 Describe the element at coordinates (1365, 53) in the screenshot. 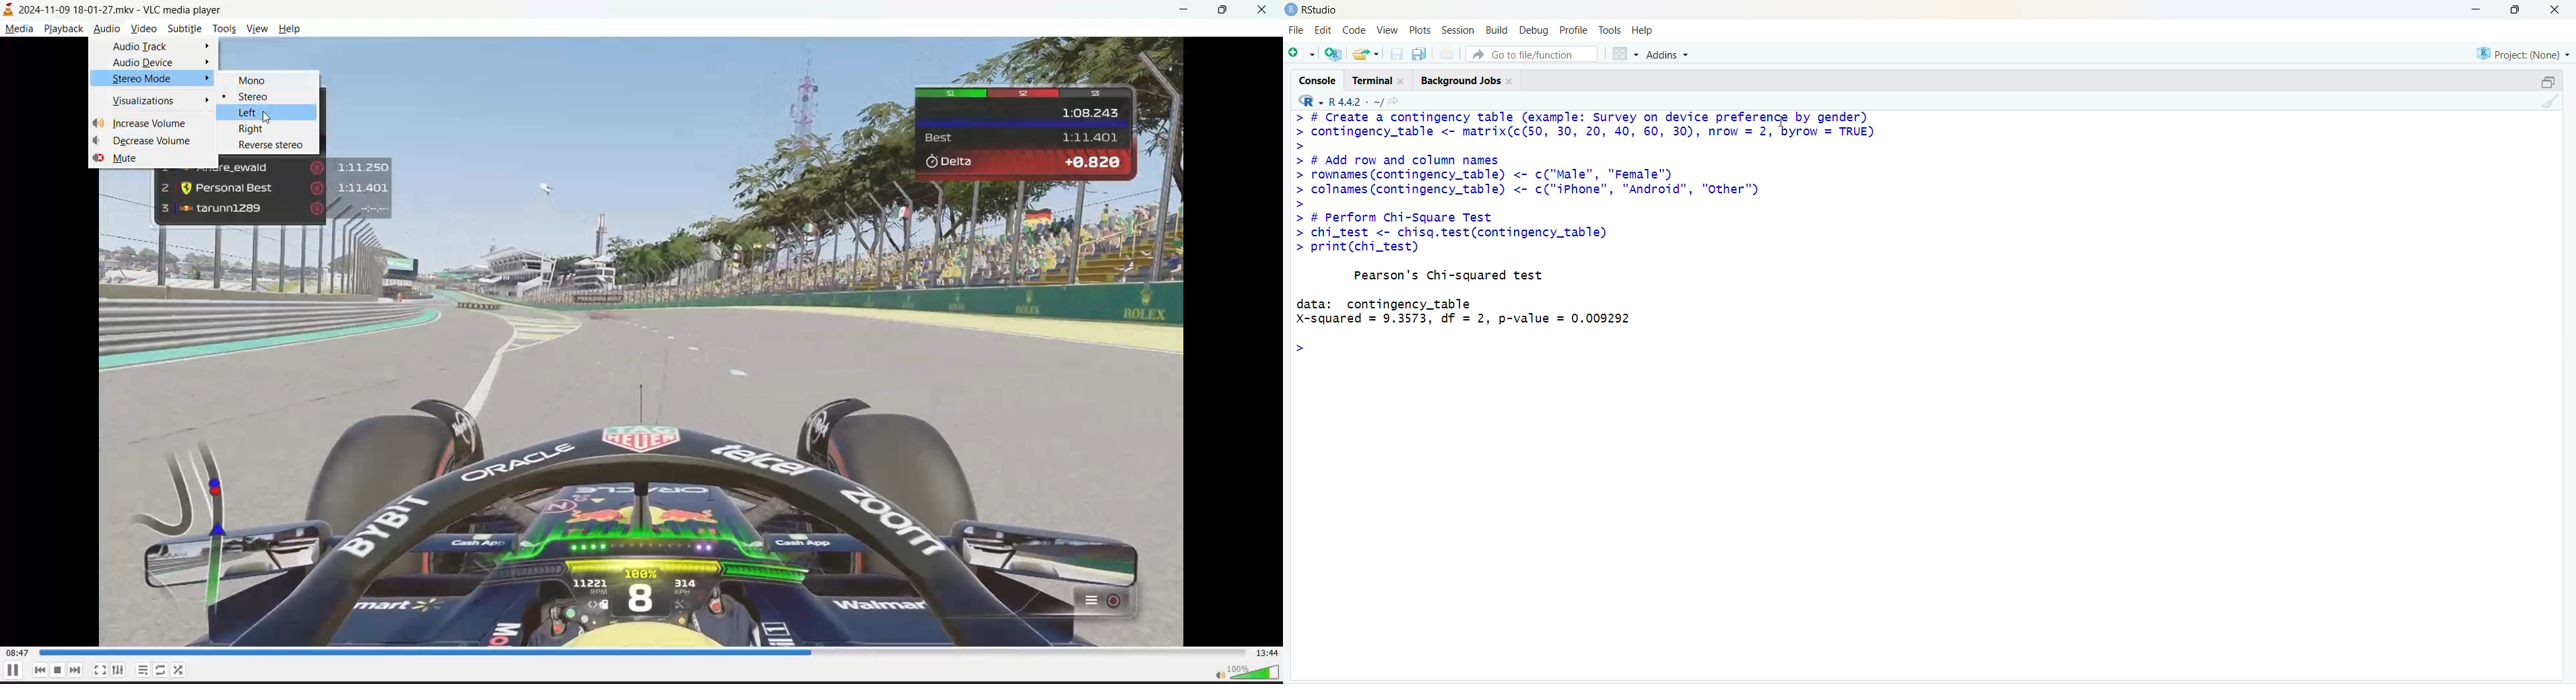

I see `share folder as` at that location.